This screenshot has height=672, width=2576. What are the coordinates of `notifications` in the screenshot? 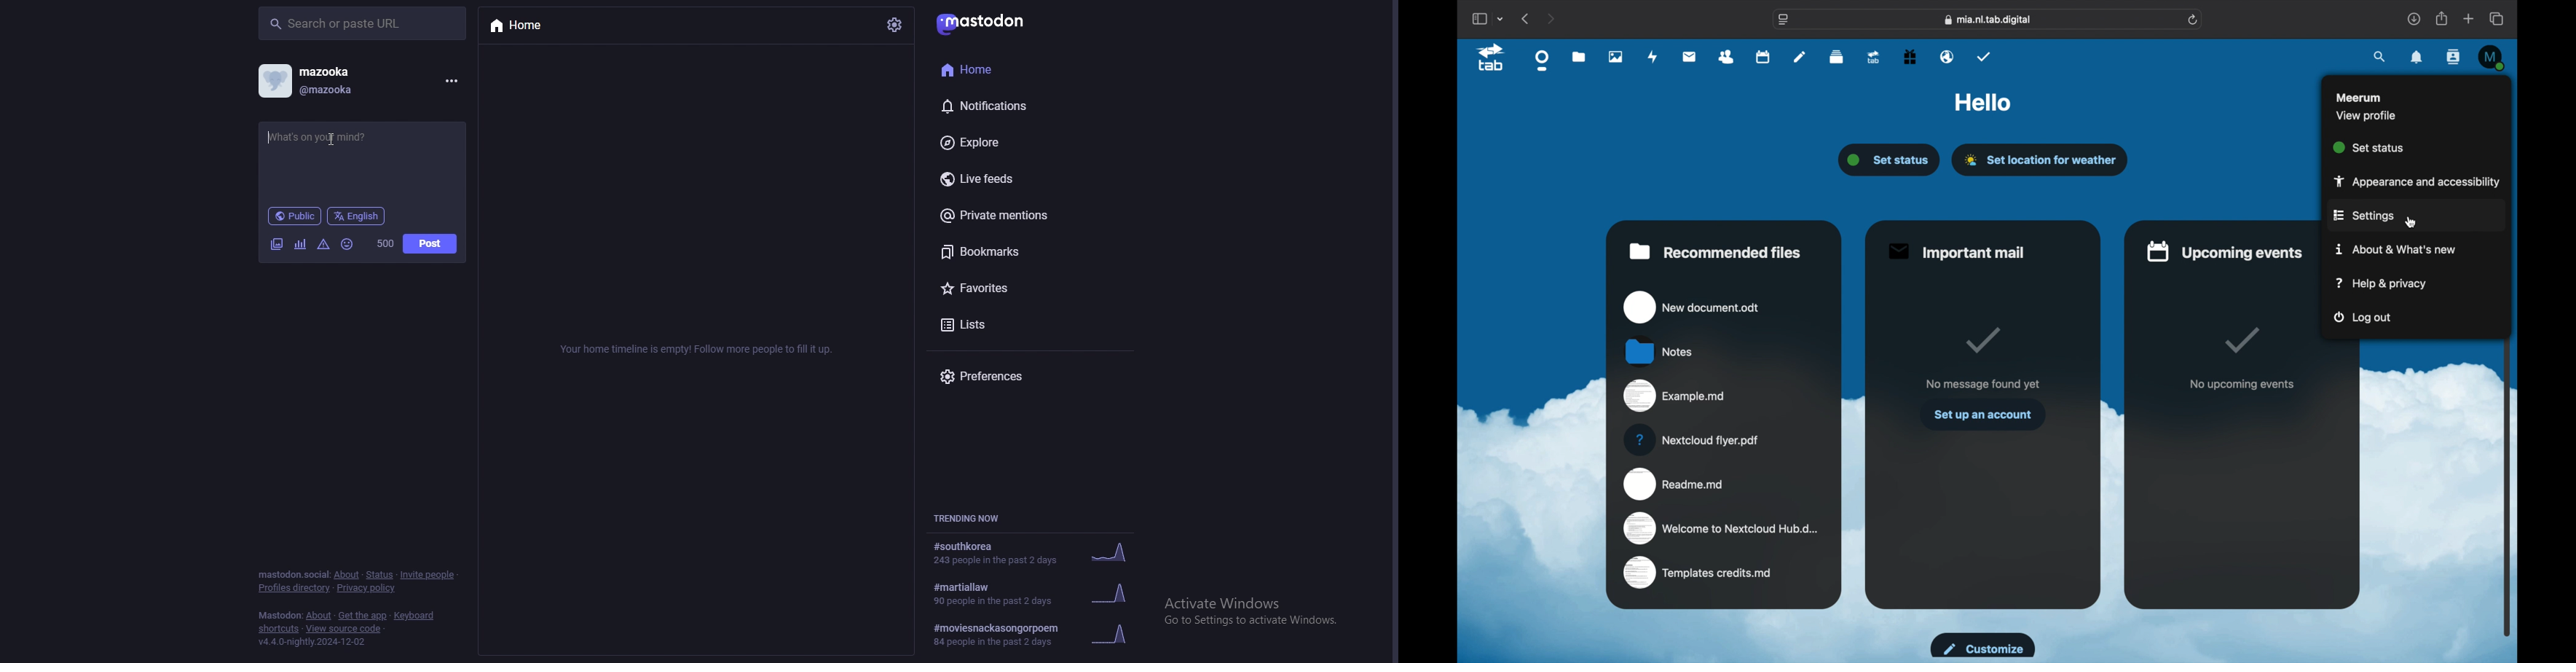 It's located at (2417, 58).